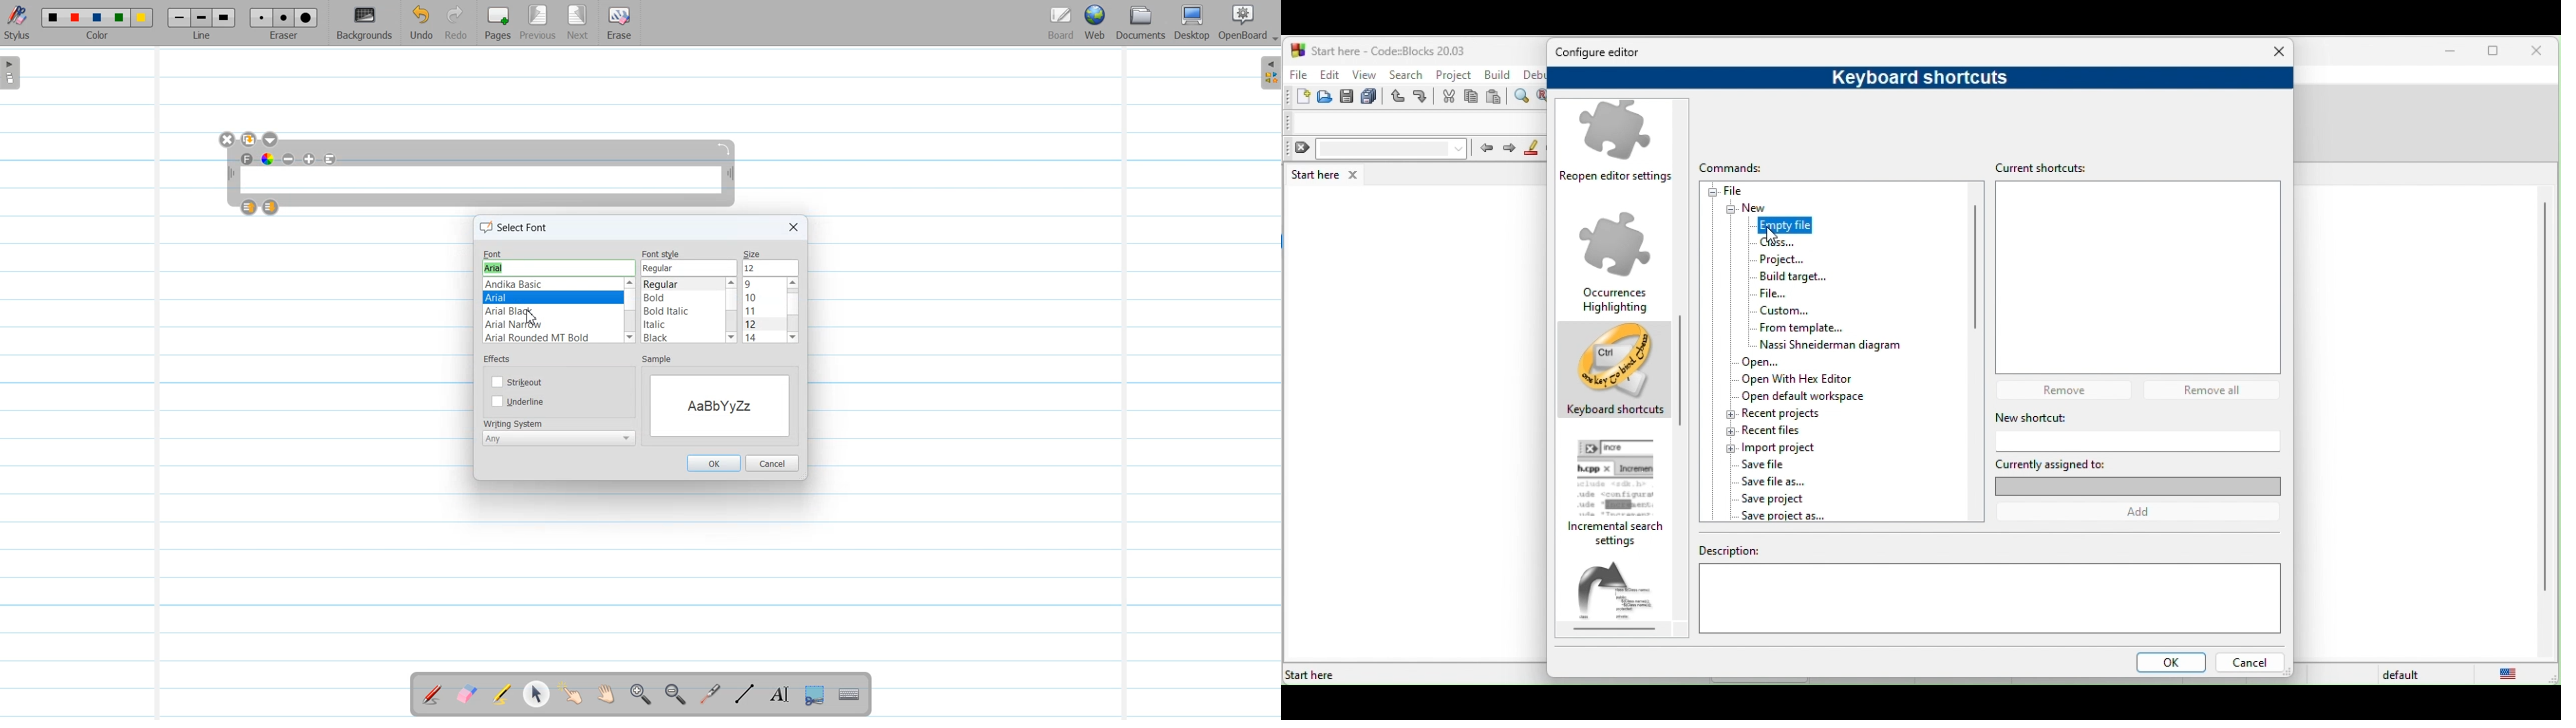 The height and width of the screenshot is (728, 2576). Describe the element at coordinates (722, 407) in the screenshot. I see `Sample Window` at that location.